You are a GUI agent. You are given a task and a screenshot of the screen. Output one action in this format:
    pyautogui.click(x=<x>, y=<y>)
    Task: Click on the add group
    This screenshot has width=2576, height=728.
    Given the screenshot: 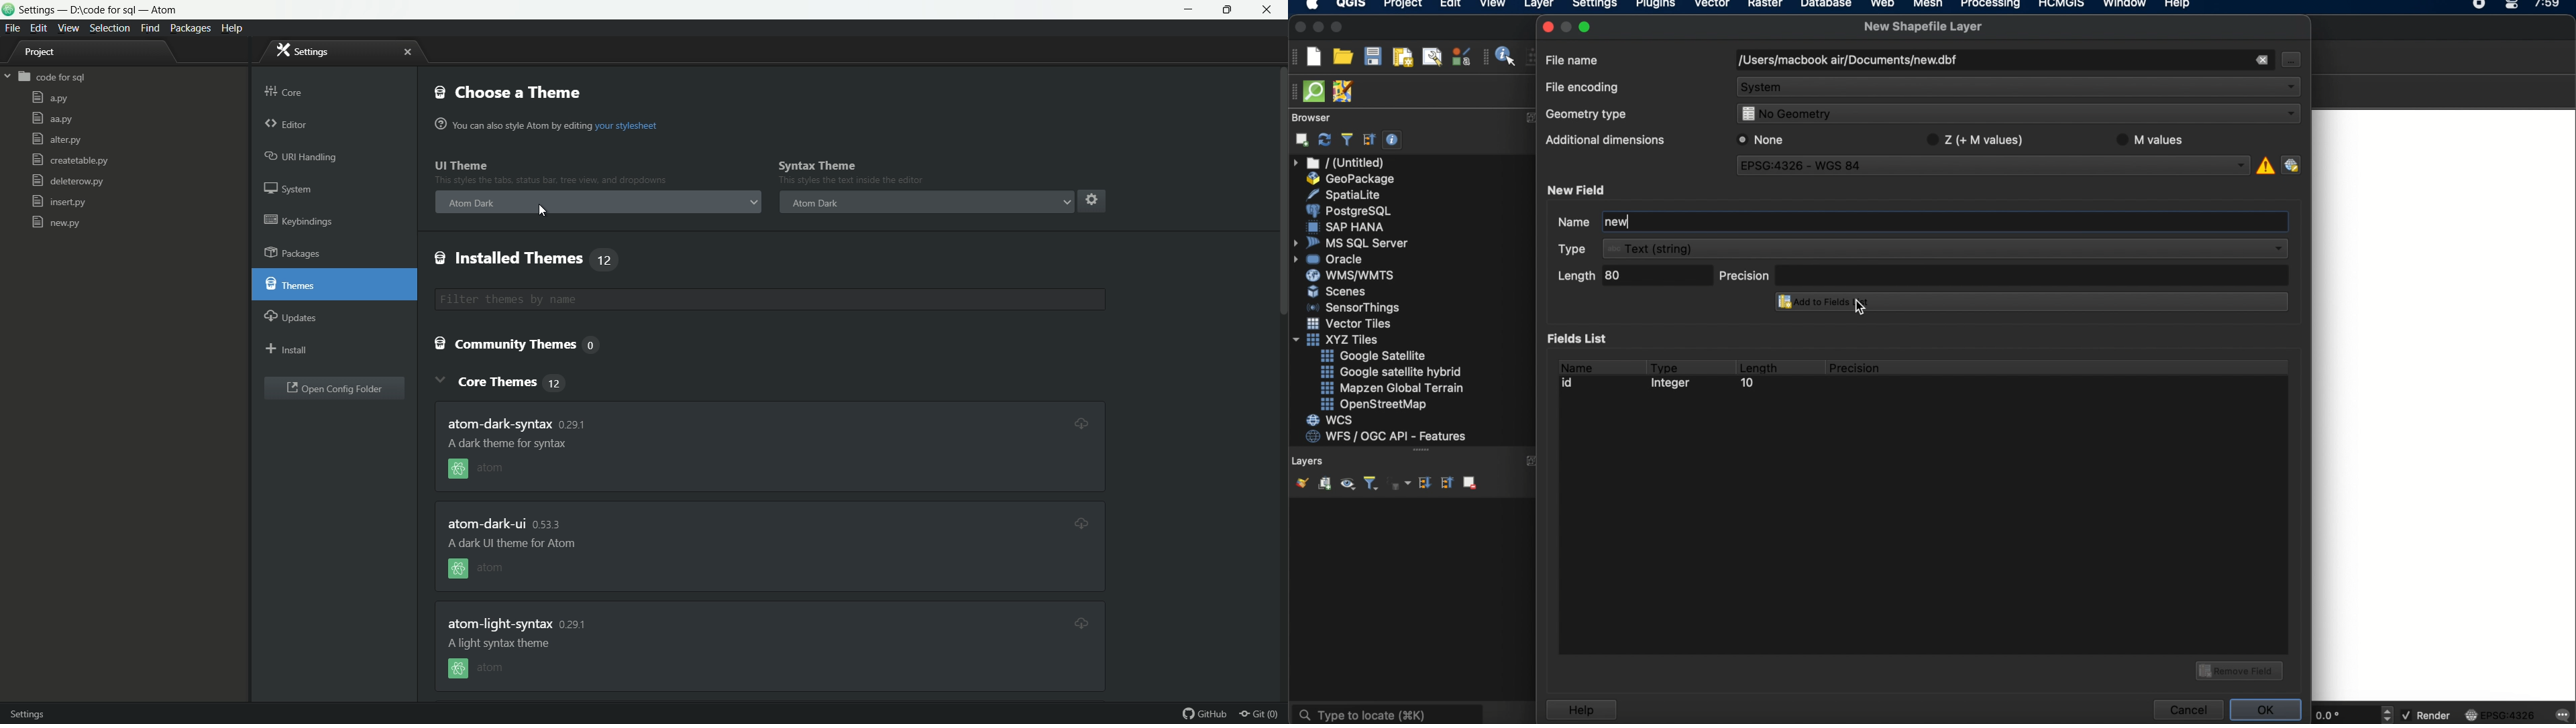 What is the action you would take?
    pyautogui.click(x=1324, y=484)
    